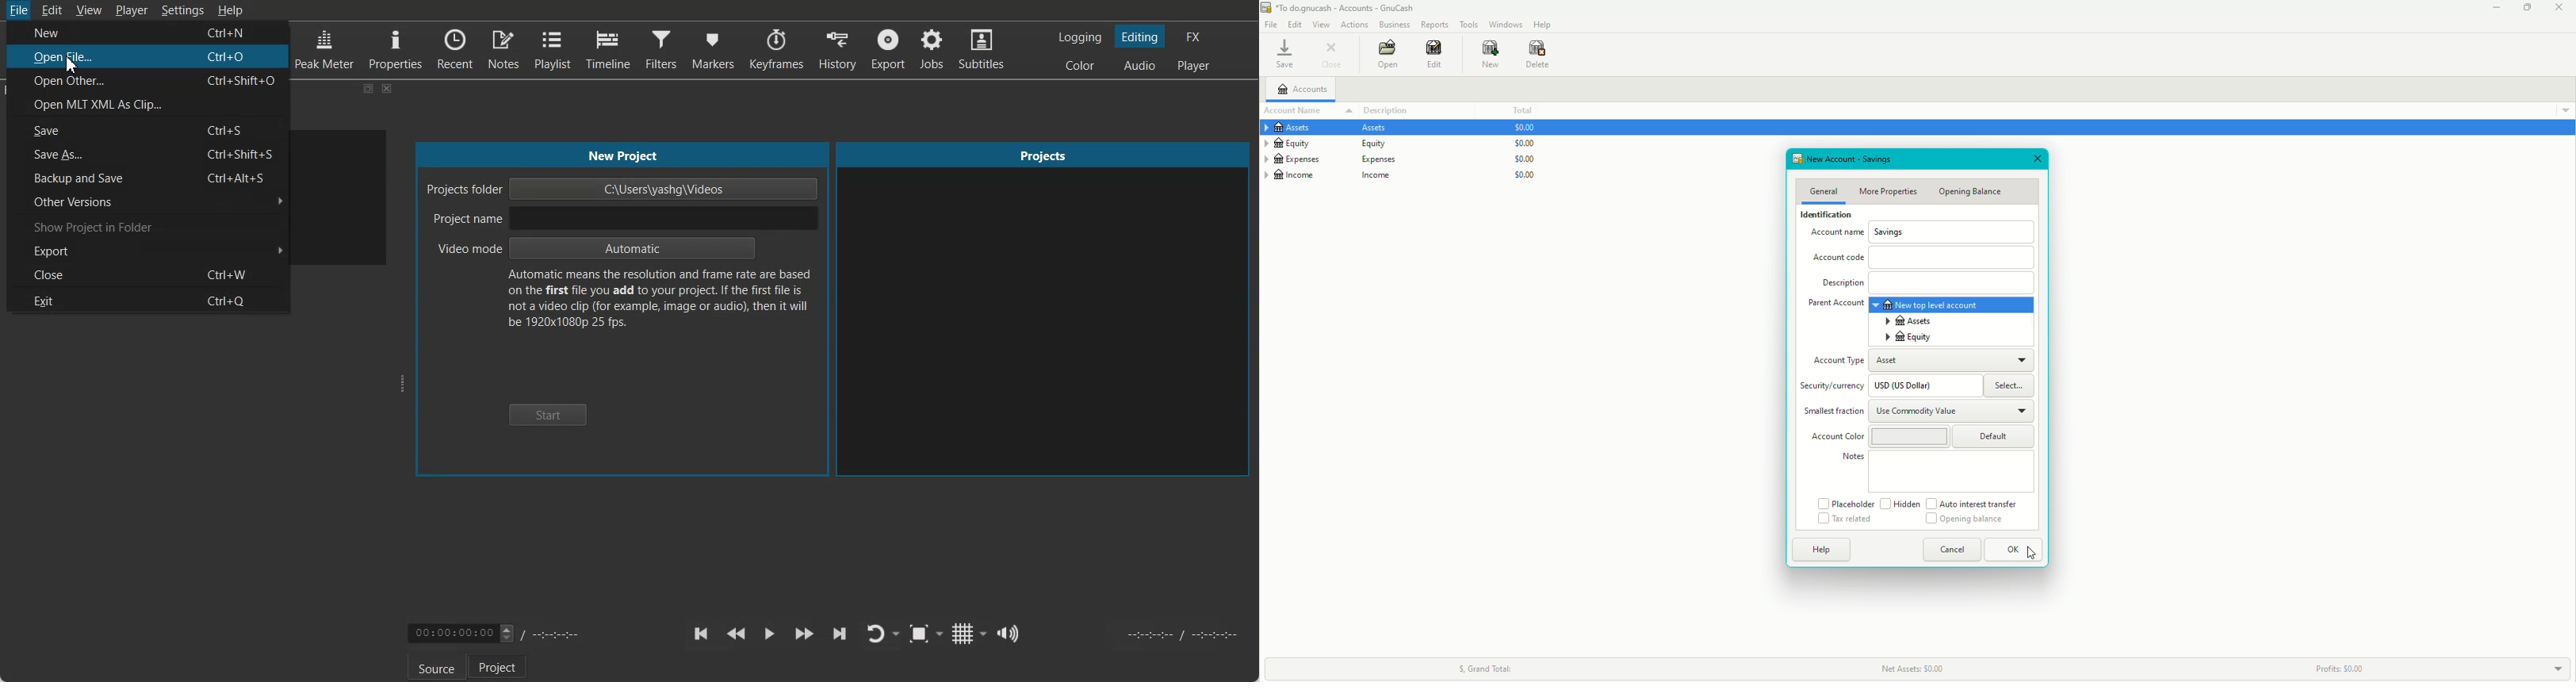 The image size is (2576, 700). I want to click on Savings, so click(1890, 232).